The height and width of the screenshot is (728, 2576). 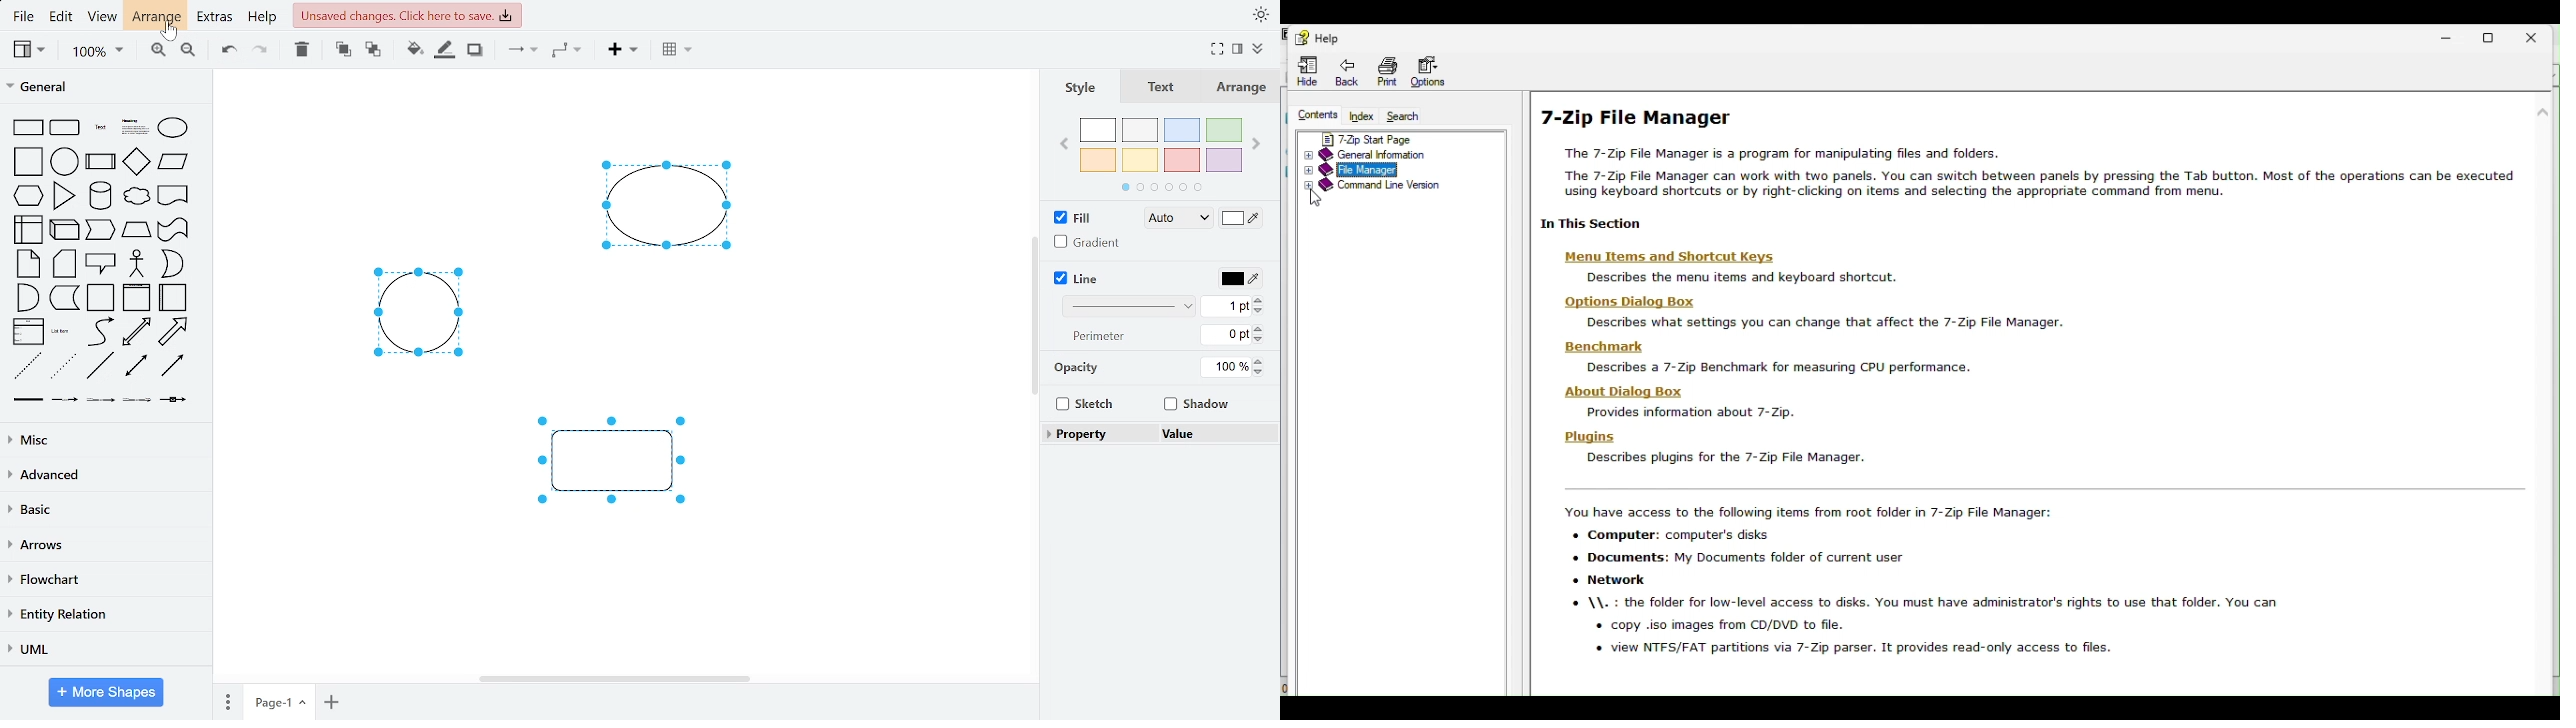 What do you see at coordinates (1261, 299) in the screenshot?
I see `increase line thickness` at bounding box center [1261, 299].